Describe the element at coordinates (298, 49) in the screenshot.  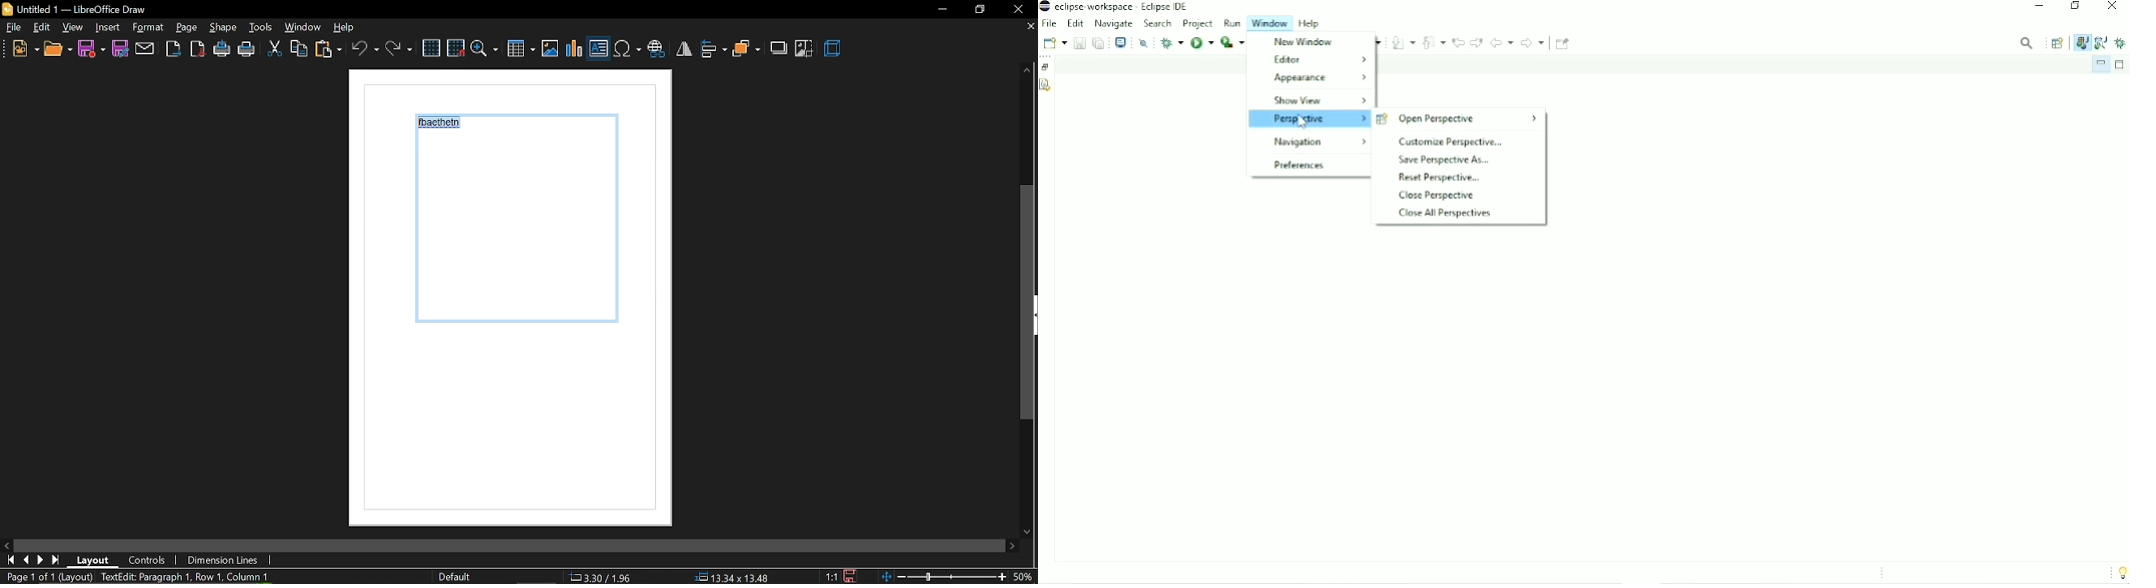
I see `copy` at that location.